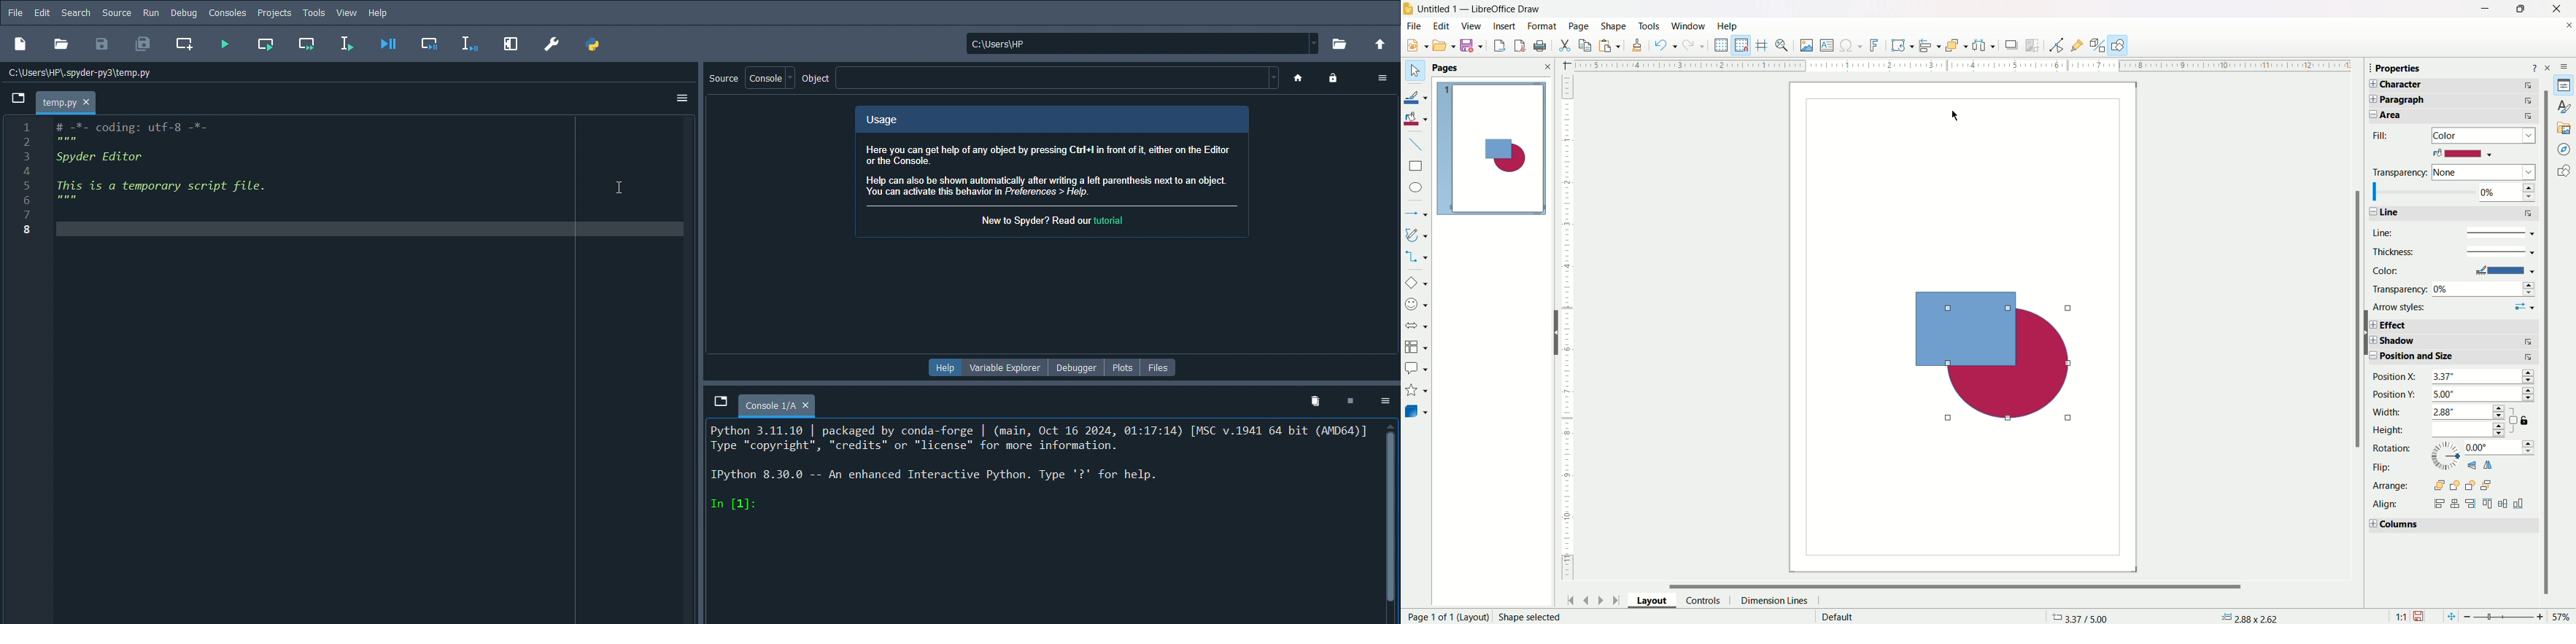 The width and height of the screenshot is (2576, 644). Describe the element at coordinates (2251, 617) in the screenshot. I see `dimensions` at that location.